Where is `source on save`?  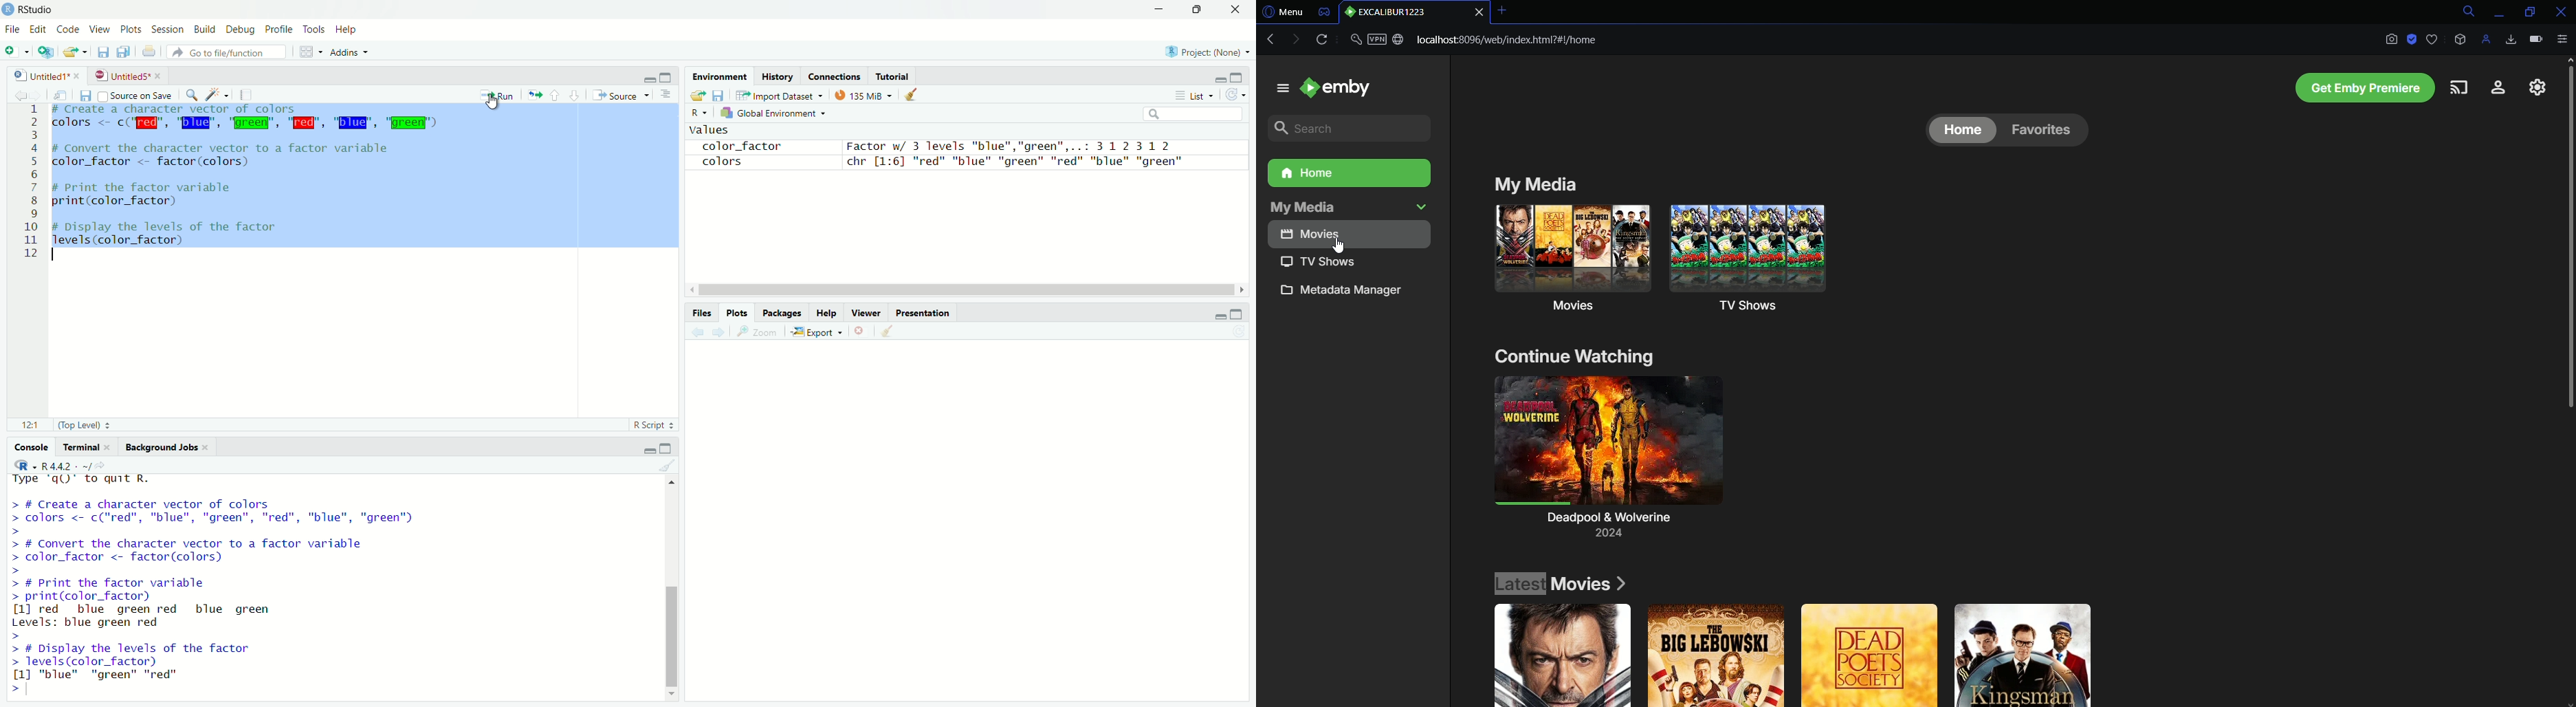
source on save is located at coordinates (138, 95).